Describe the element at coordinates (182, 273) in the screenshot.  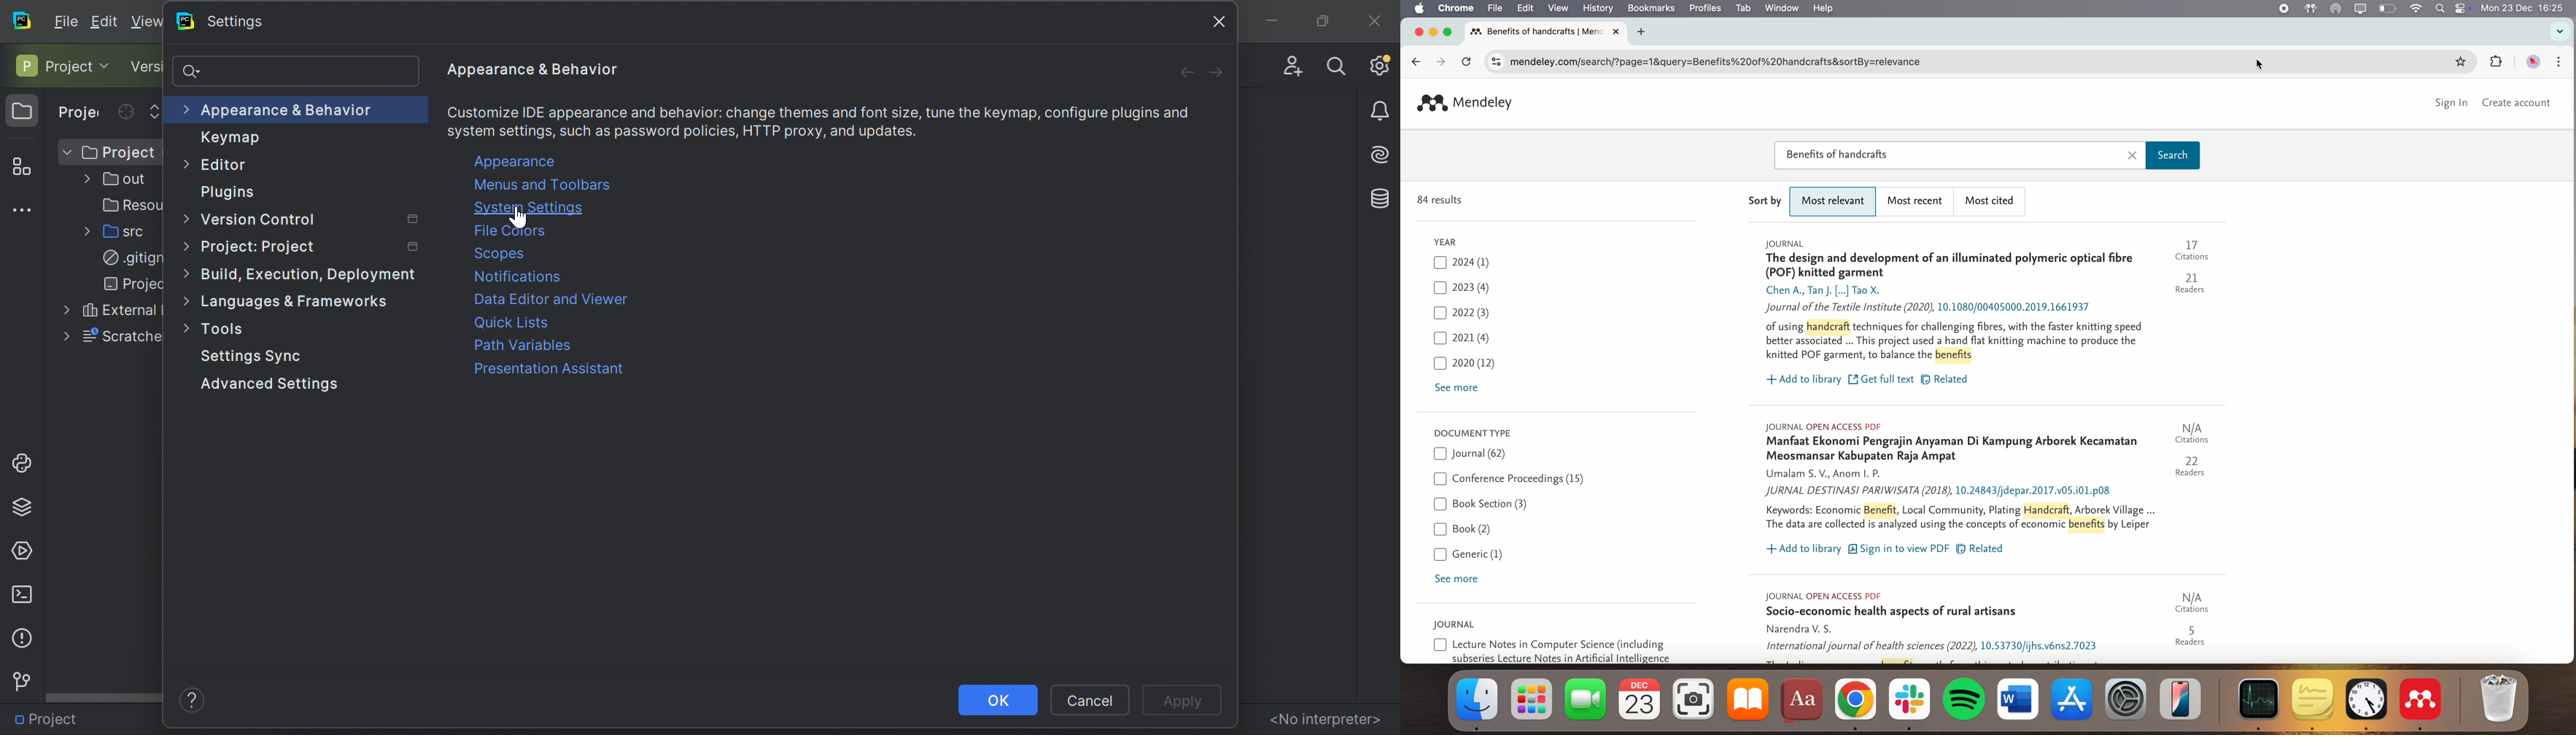
I see `More` at that location.